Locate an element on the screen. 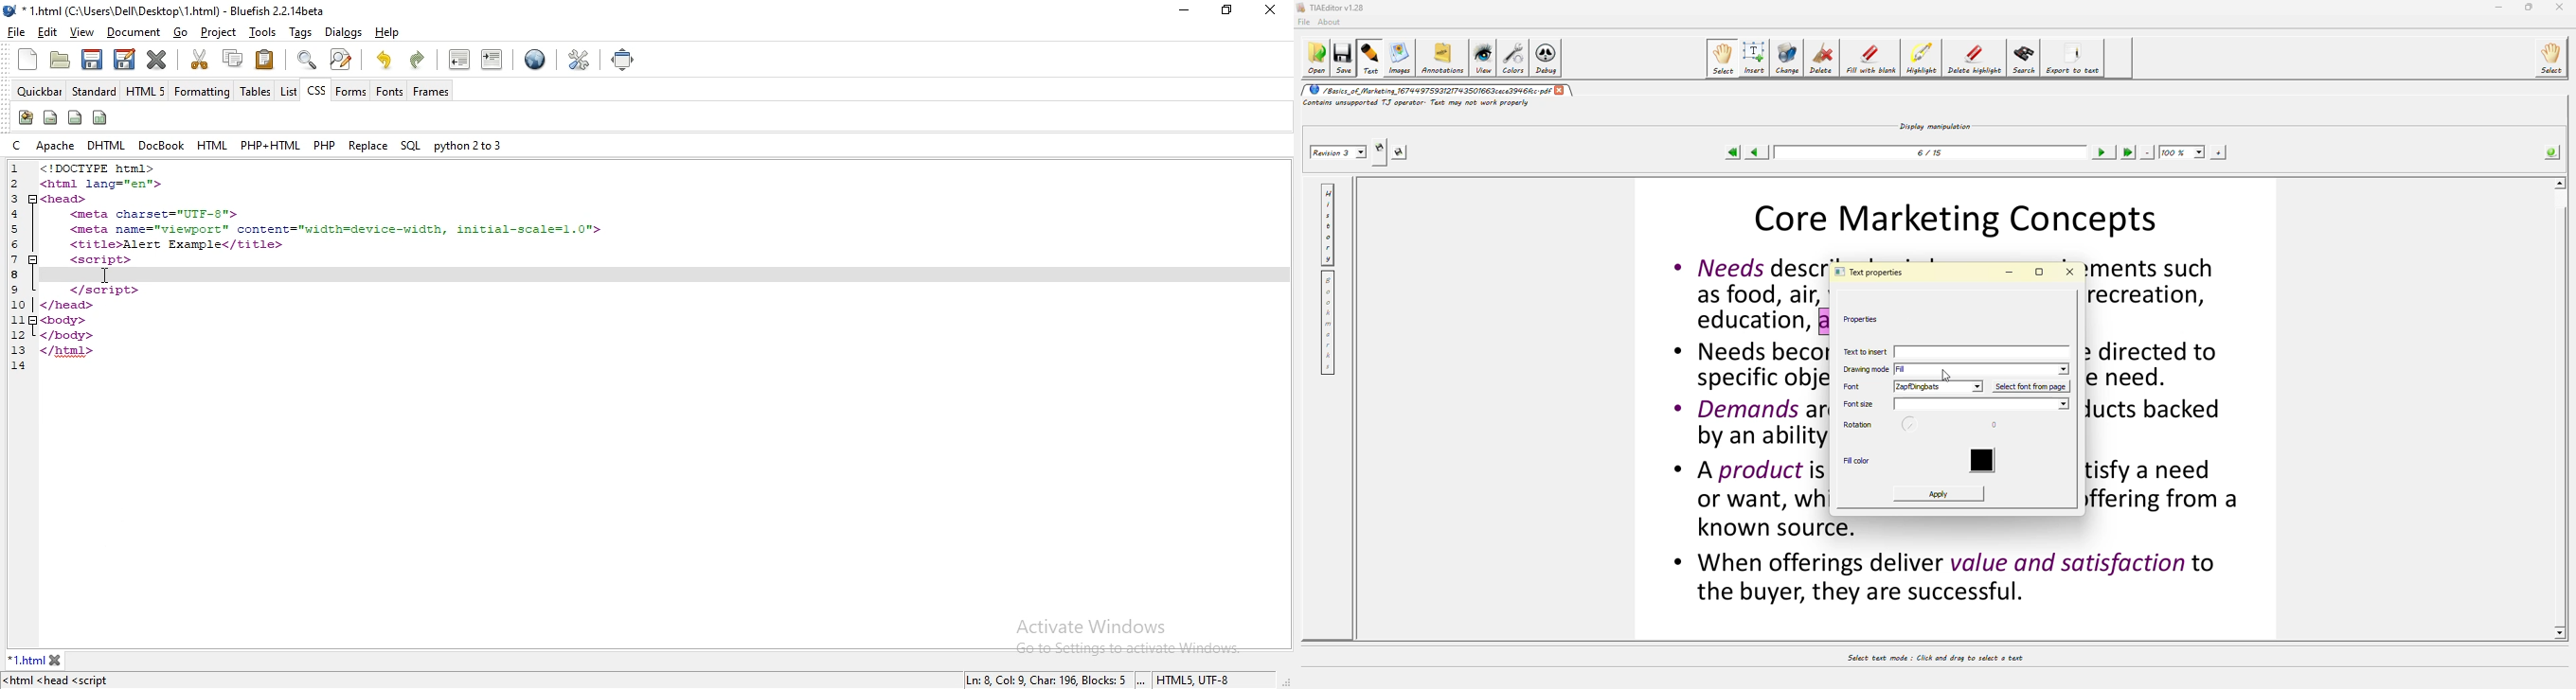 This screenshot has width=2576, height=700. fill is located at coordinates (1909, 370).